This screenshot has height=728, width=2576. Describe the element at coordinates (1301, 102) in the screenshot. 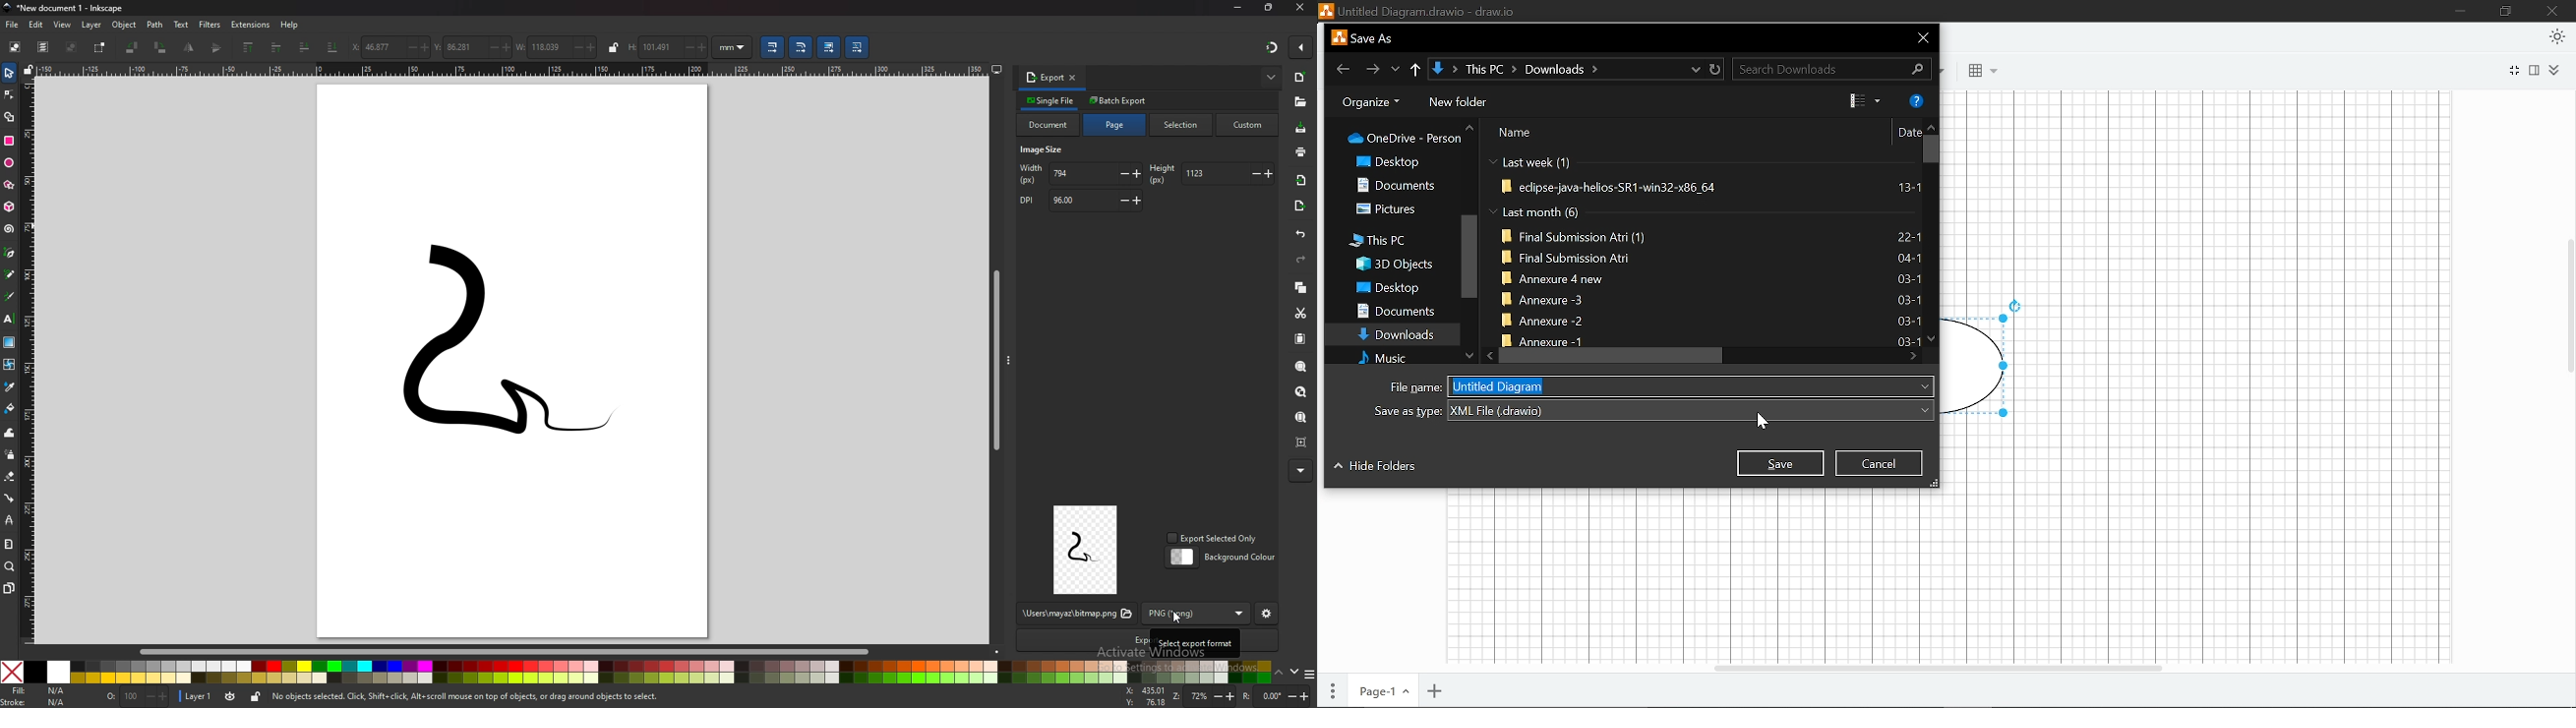

I see `open` at that location.